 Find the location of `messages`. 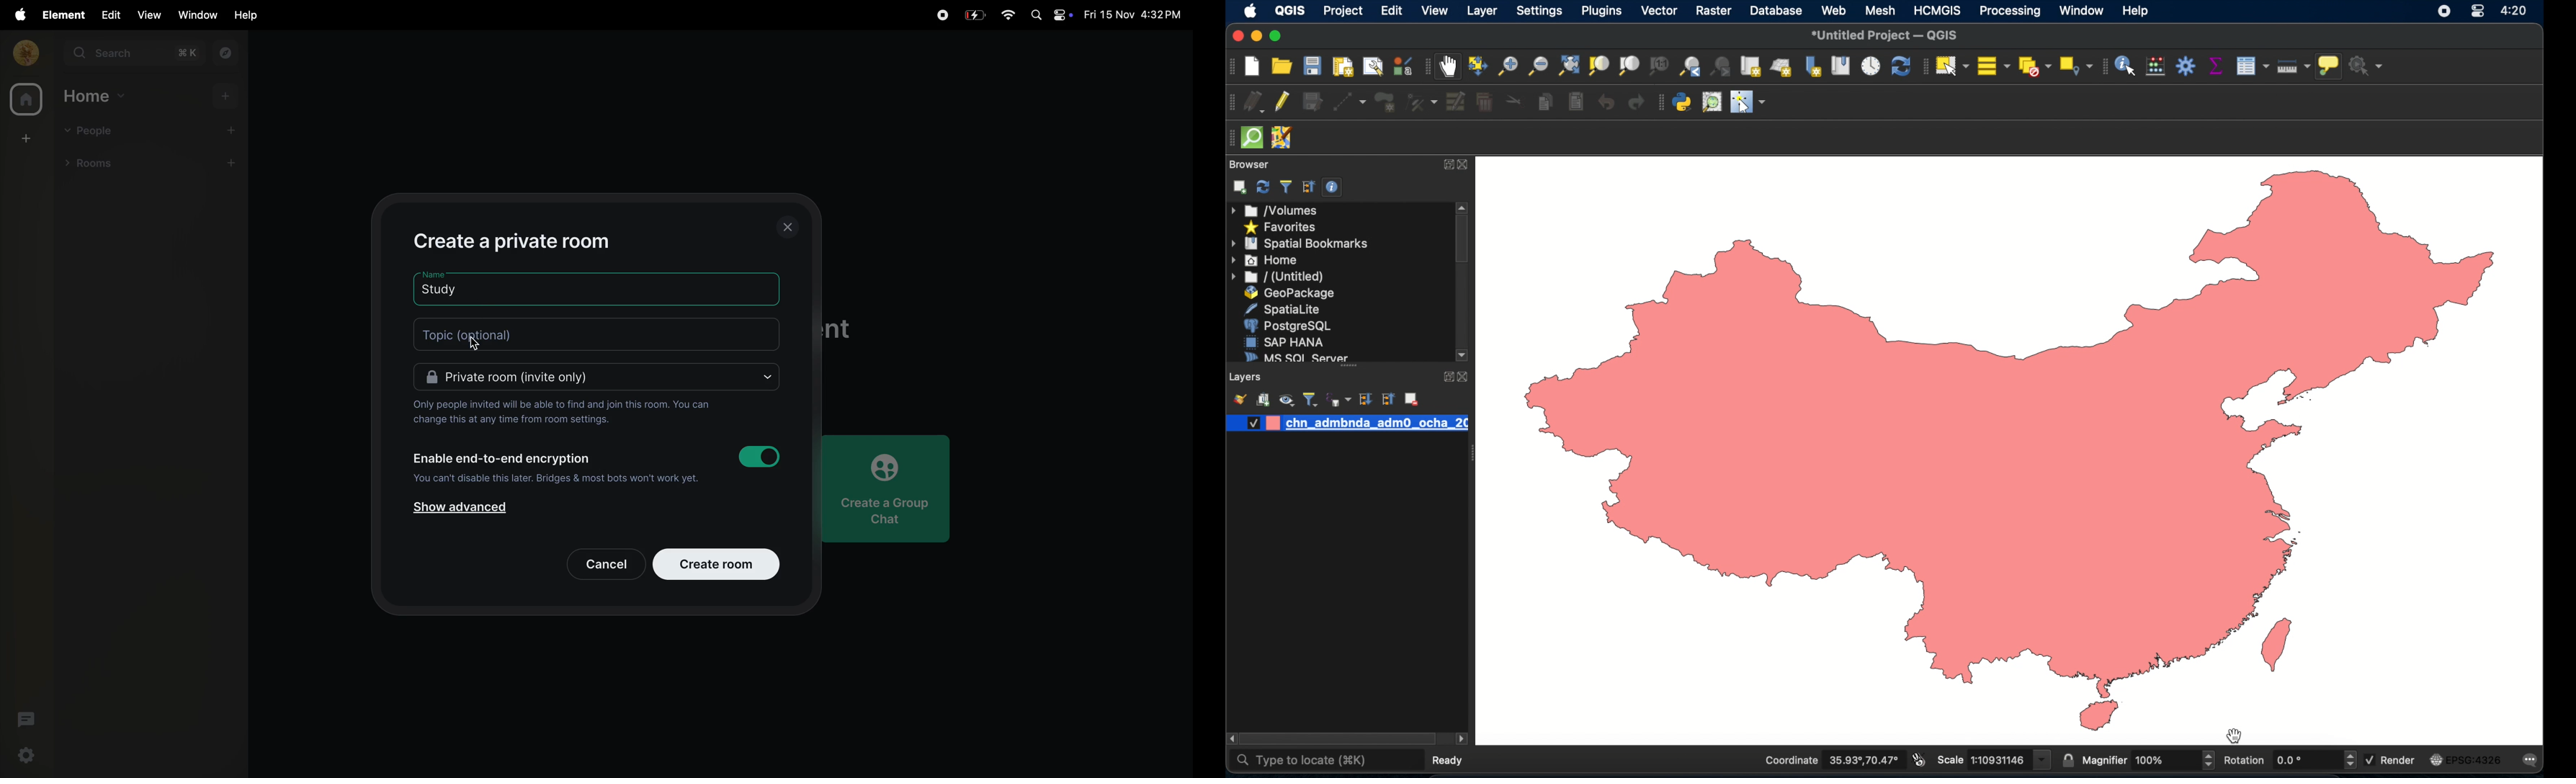

messages is located at coordinates (2532, 760).